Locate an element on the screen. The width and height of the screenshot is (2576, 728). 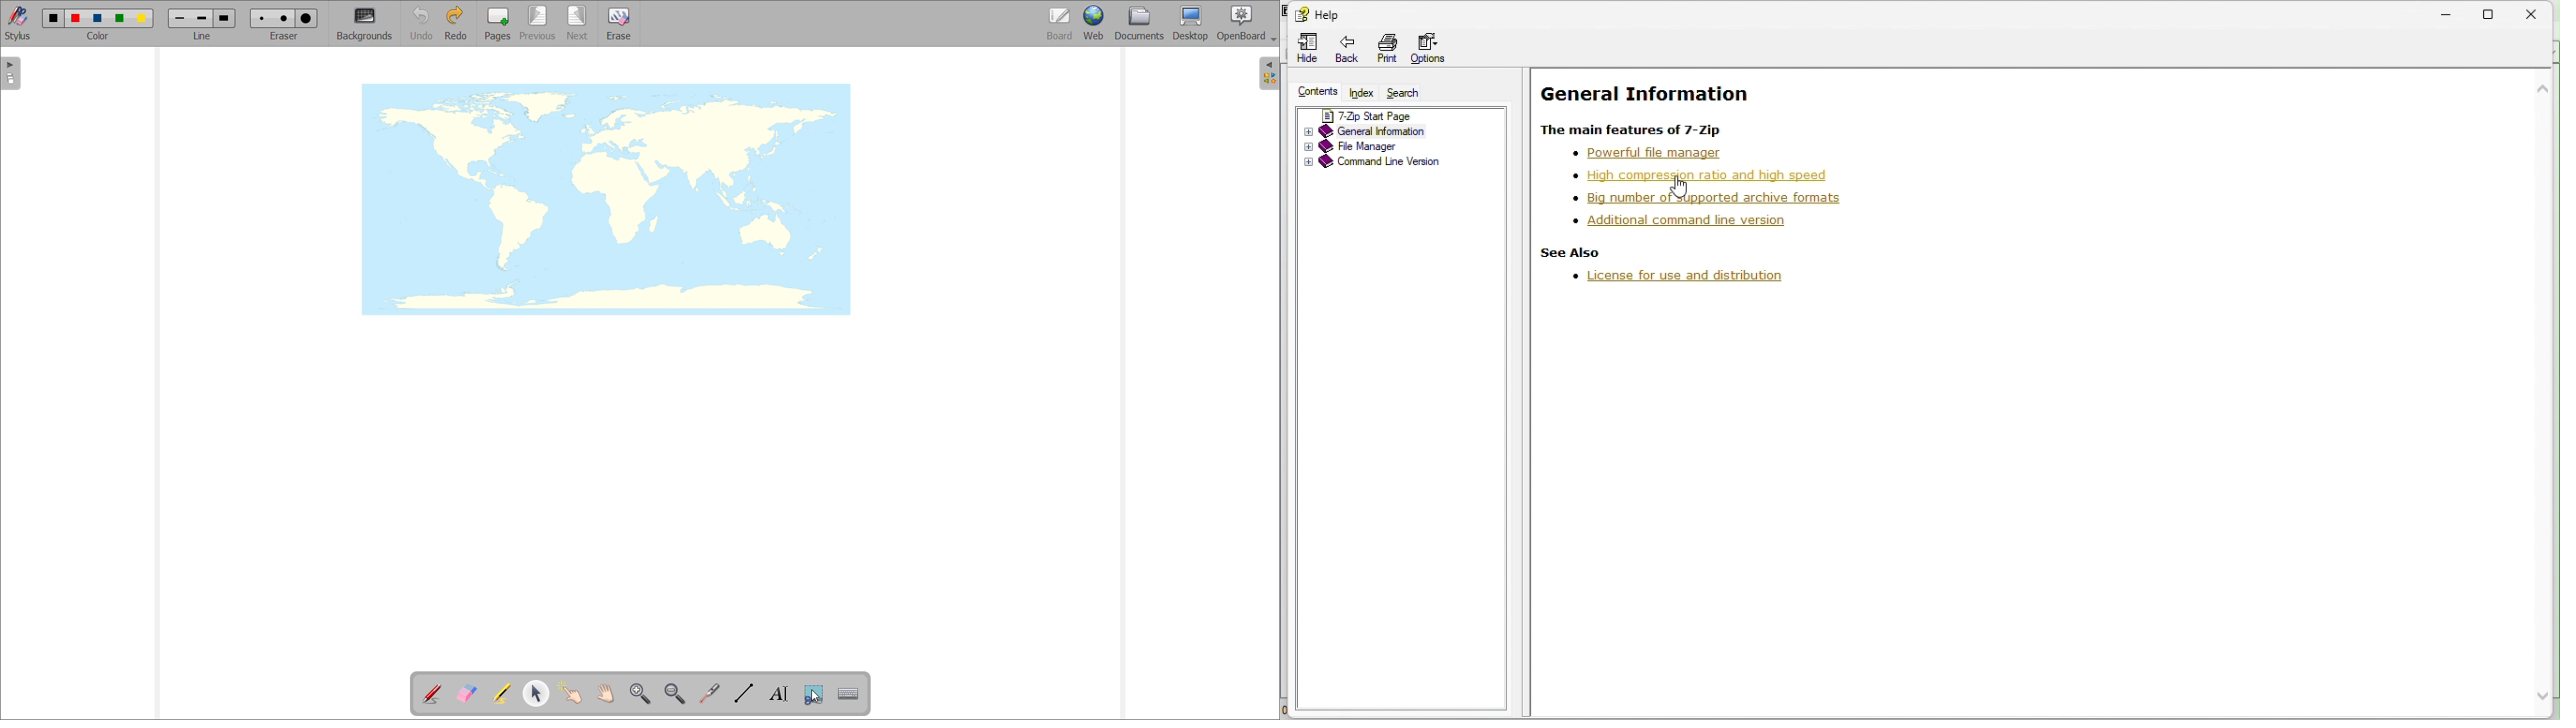
image is located at coordinates (607, 199).